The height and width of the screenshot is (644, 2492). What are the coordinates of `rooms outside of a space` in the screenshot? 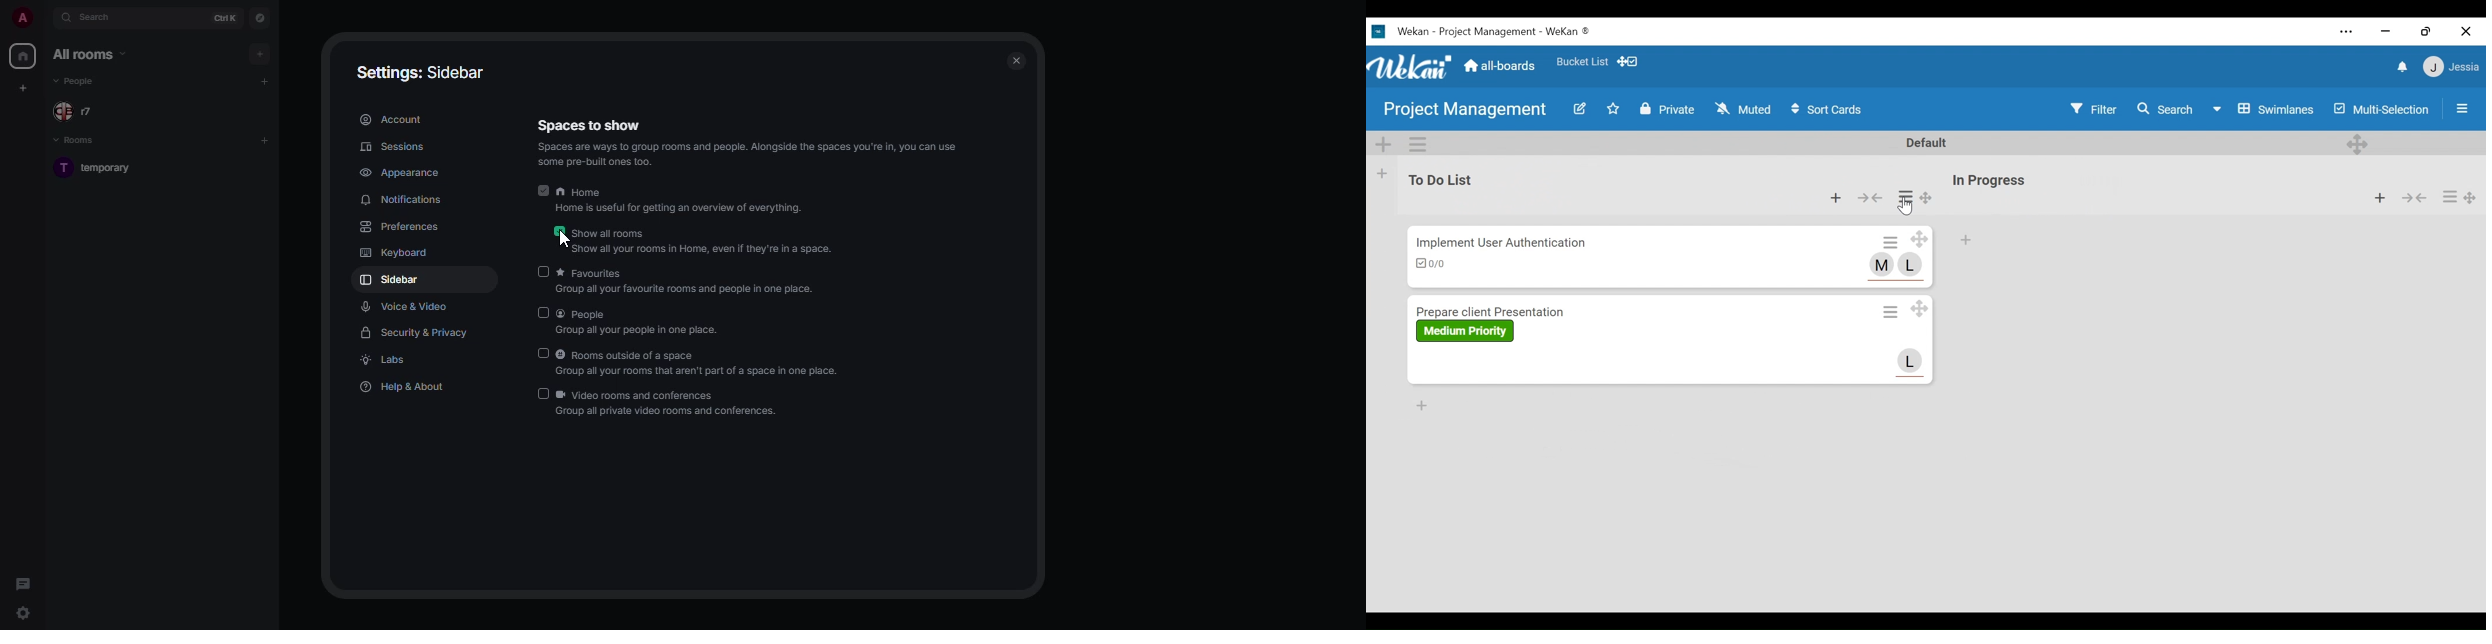 It's located at (700, 364).